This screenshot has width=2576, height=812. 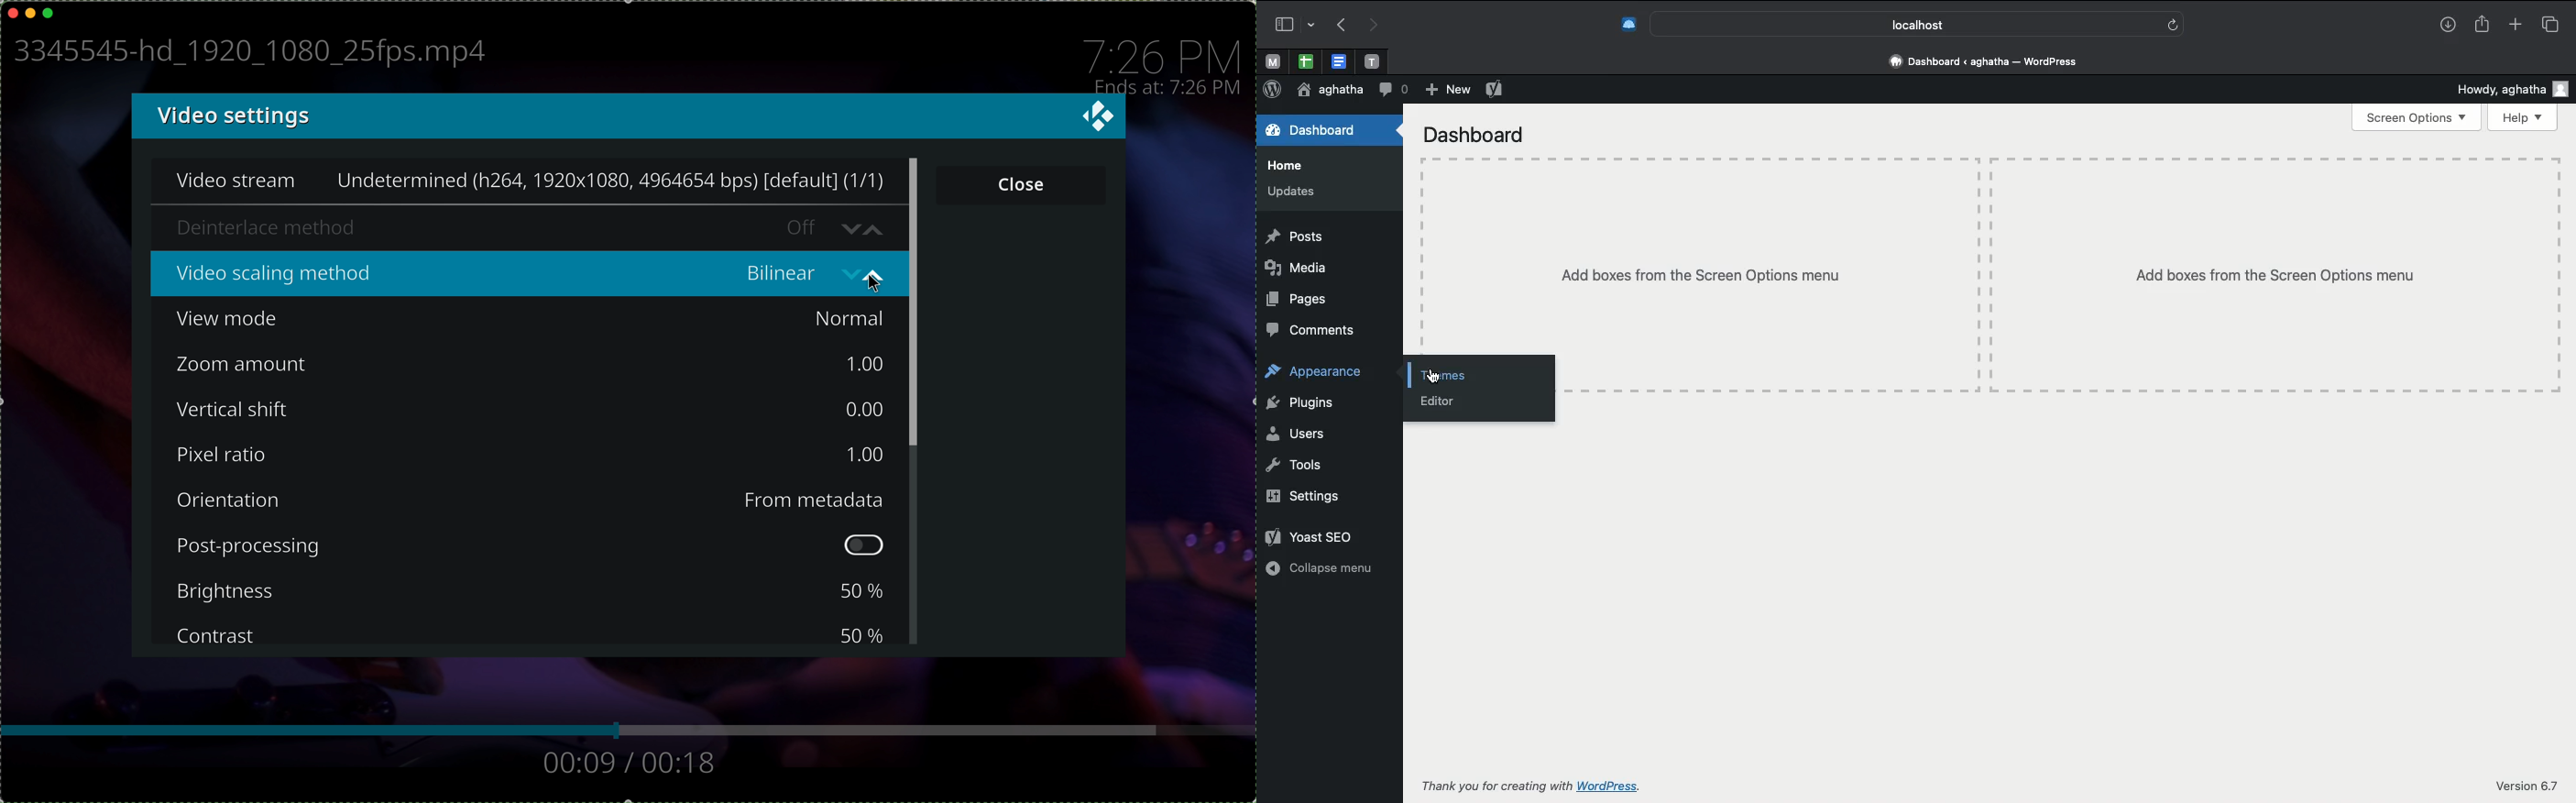 I want to click on vertical shift, so click(x=235, y=410).